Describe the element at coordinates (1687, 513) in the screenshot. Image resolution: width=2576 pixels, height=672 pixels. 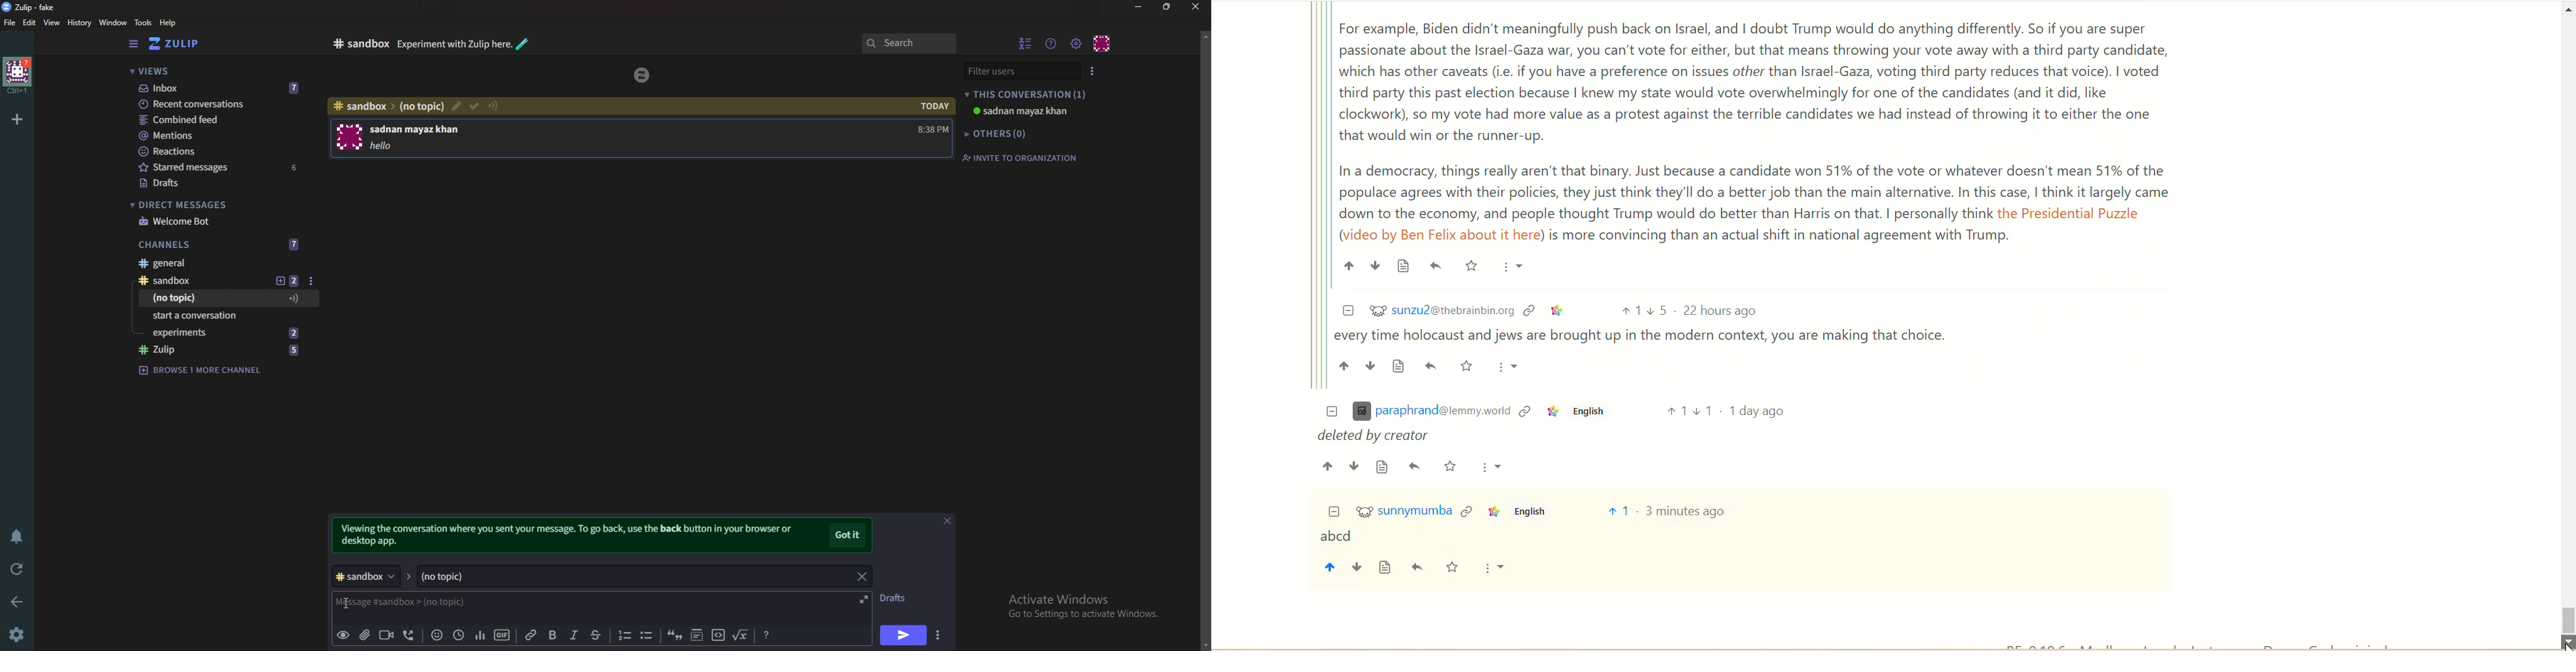
I see `3 minutes ago` at that location.